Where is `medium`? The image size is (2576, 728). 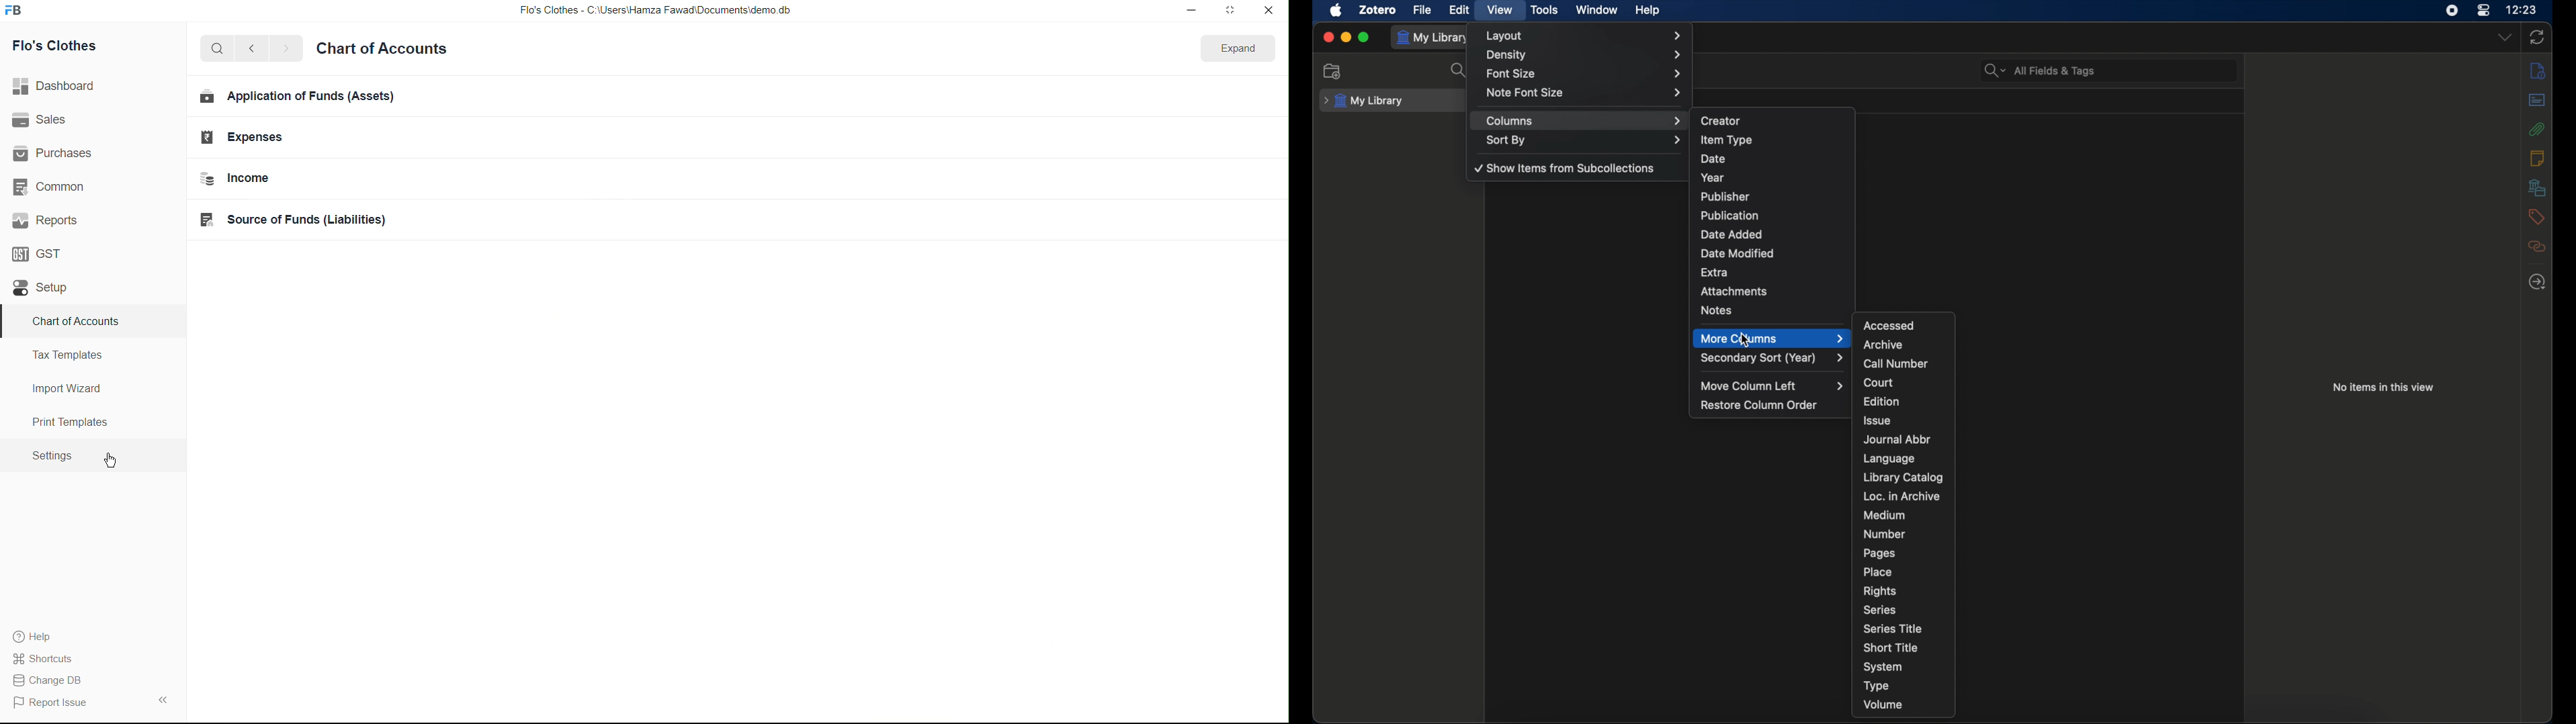 medium is located at coordinates (1884, 516).